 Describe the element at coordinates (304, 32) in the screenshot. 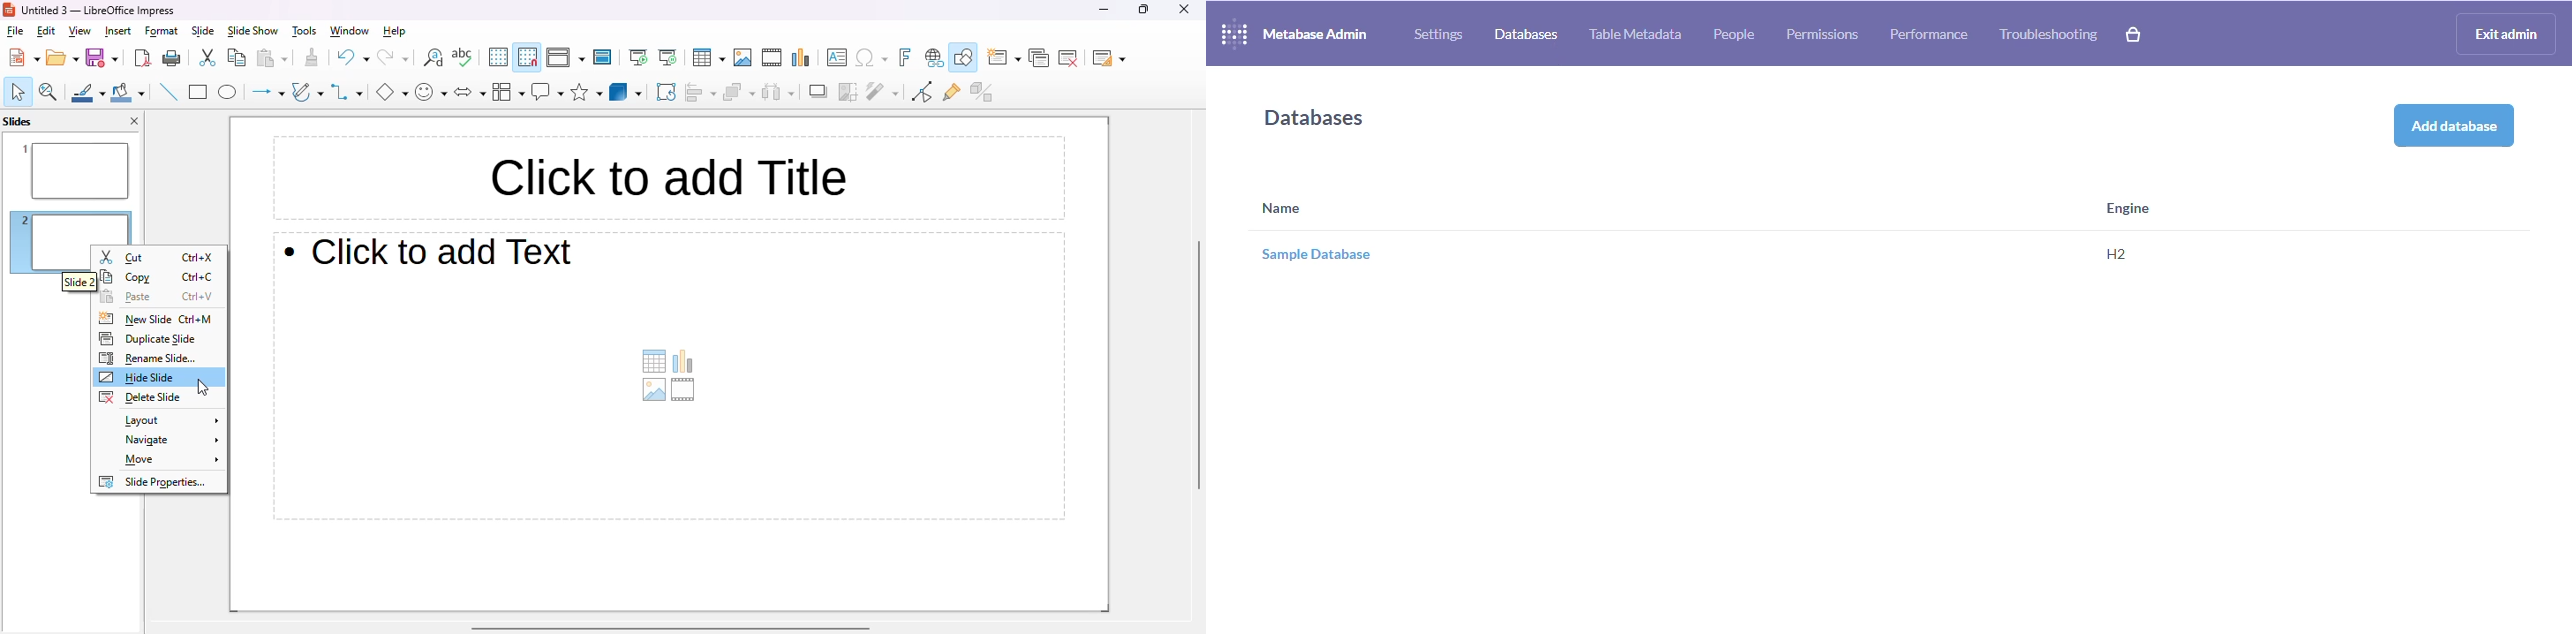

I see `tools` at that location.